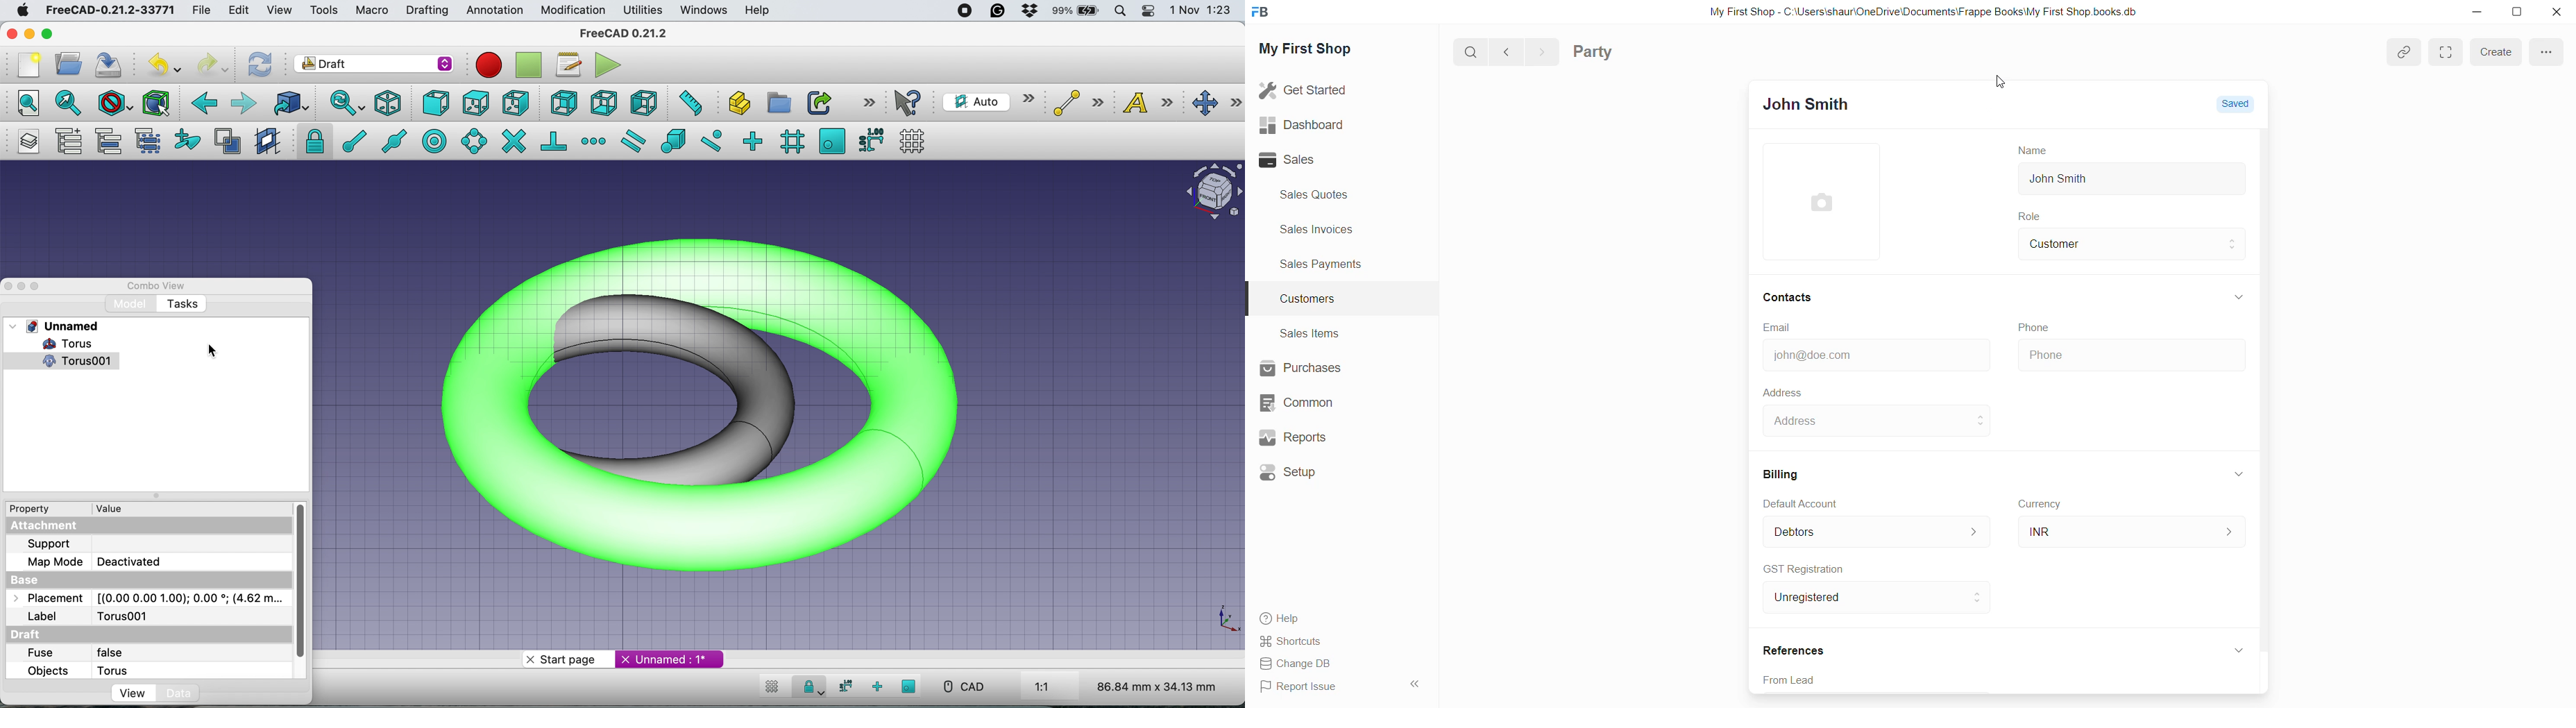 The height and width of the screenshot is (728, 2576). Describe the element at coordinates (2009, 681) in the screenshot. I see `select reference source` at that location.